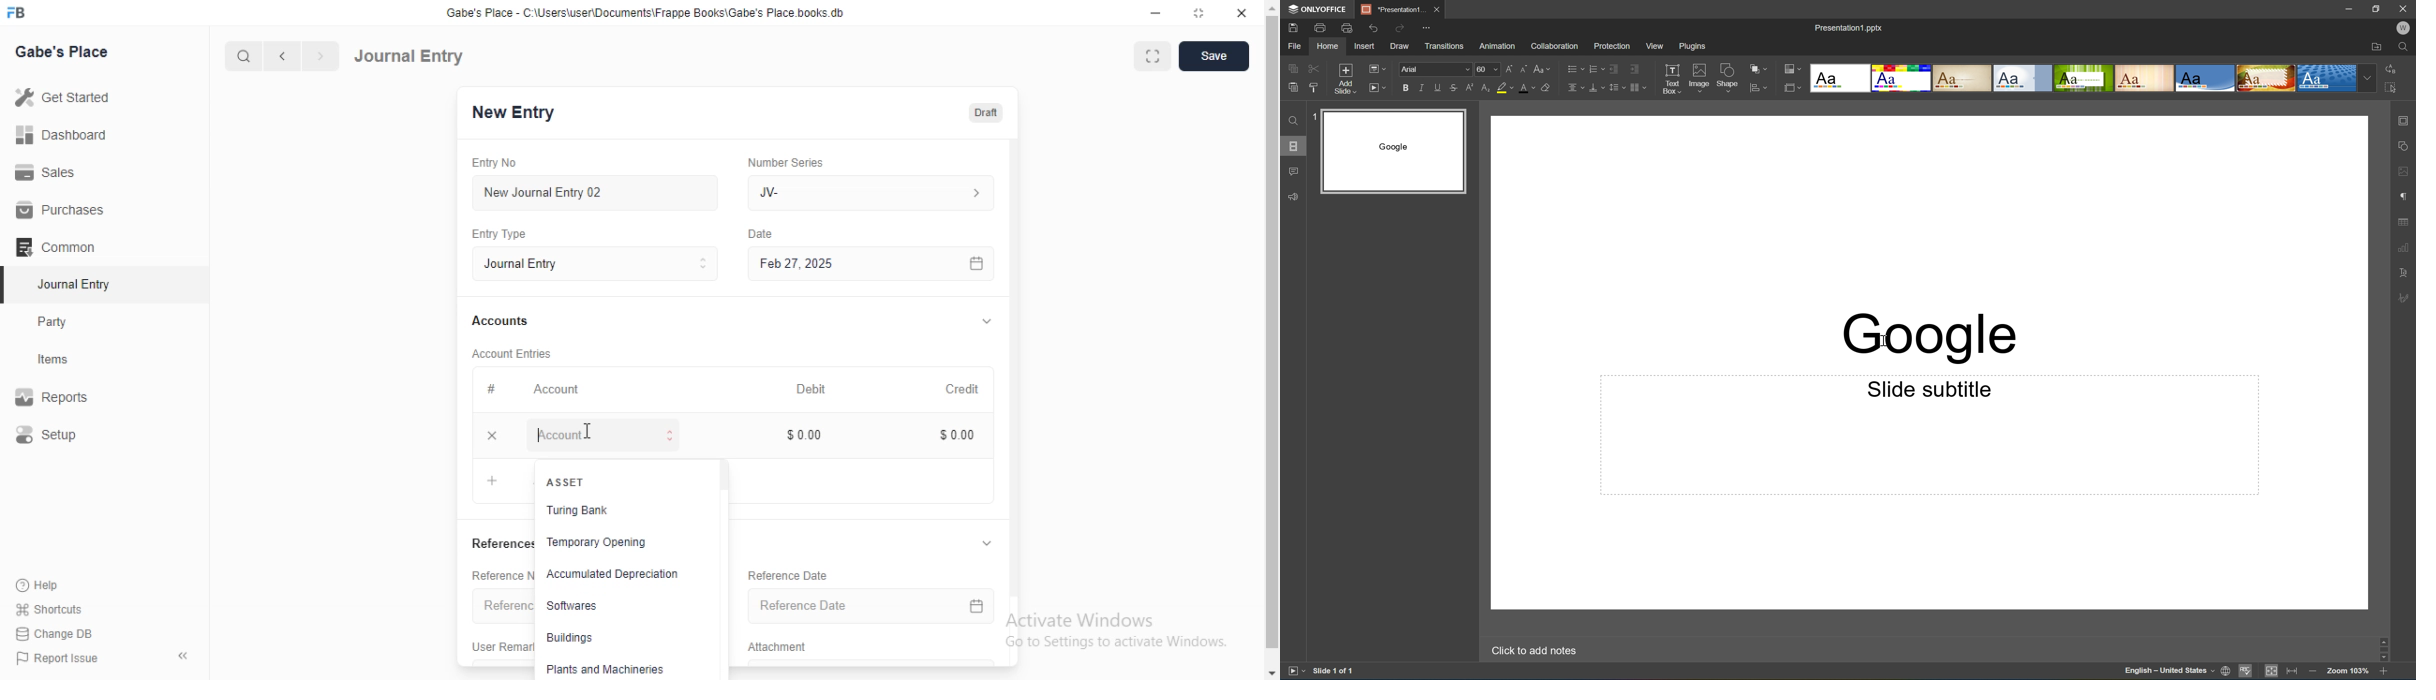  I want to click on Office, so click(2205, 79).